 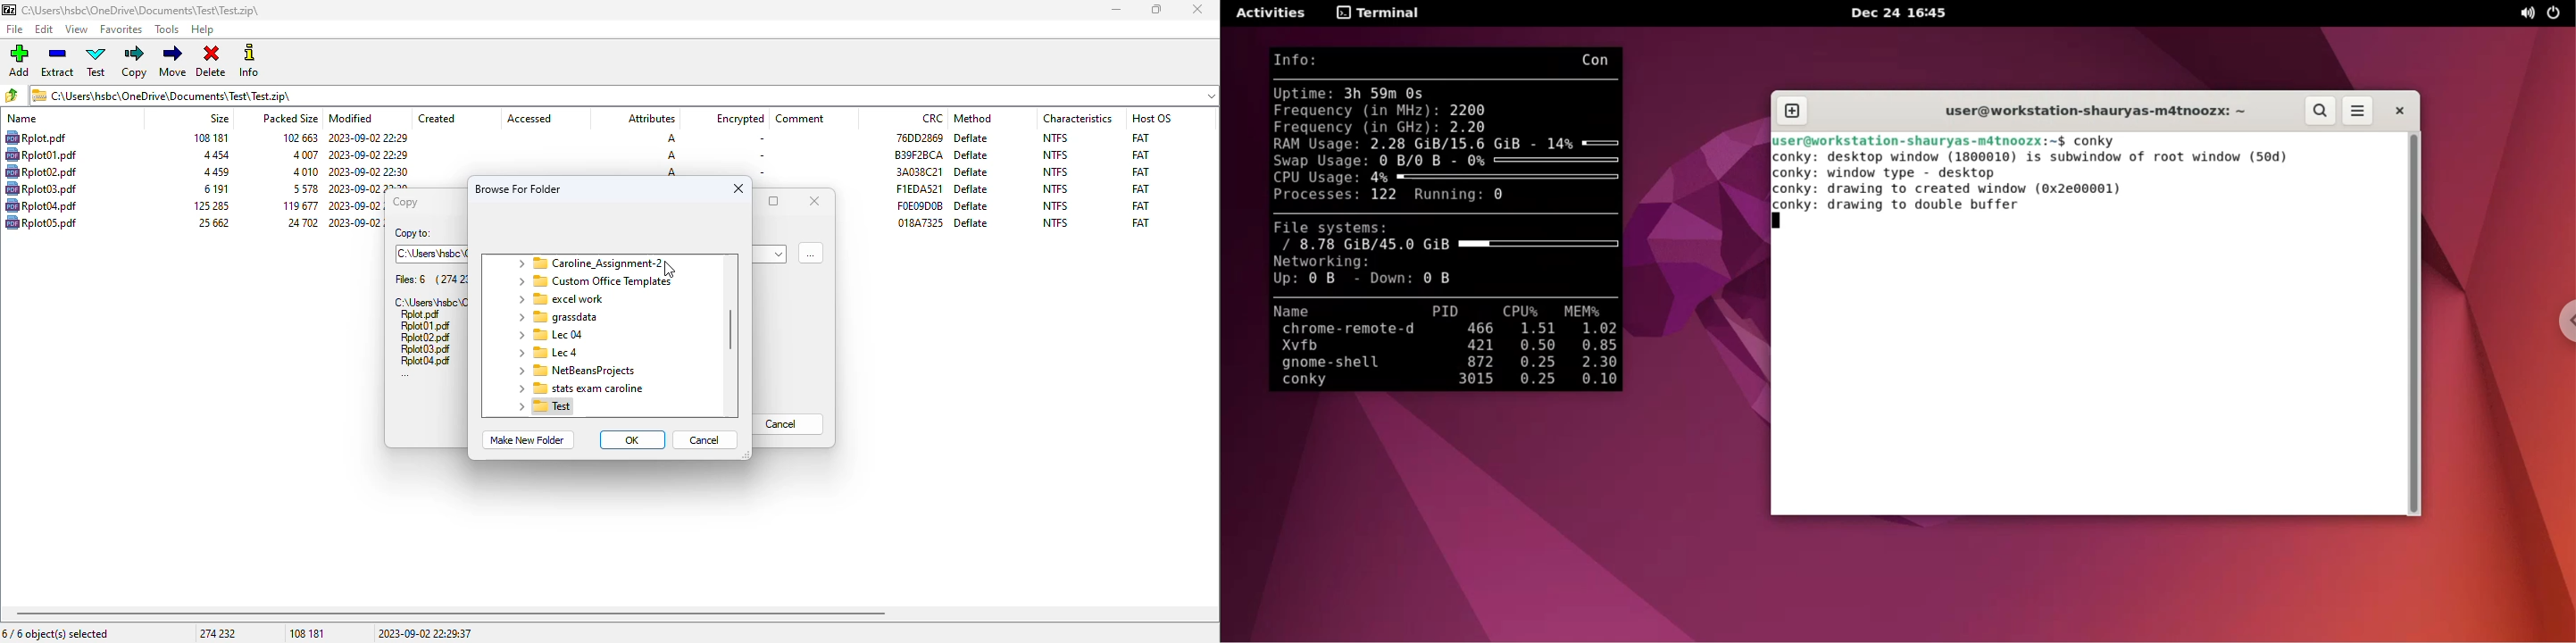 I want to click on copy to: , so click(x=413, y=234).